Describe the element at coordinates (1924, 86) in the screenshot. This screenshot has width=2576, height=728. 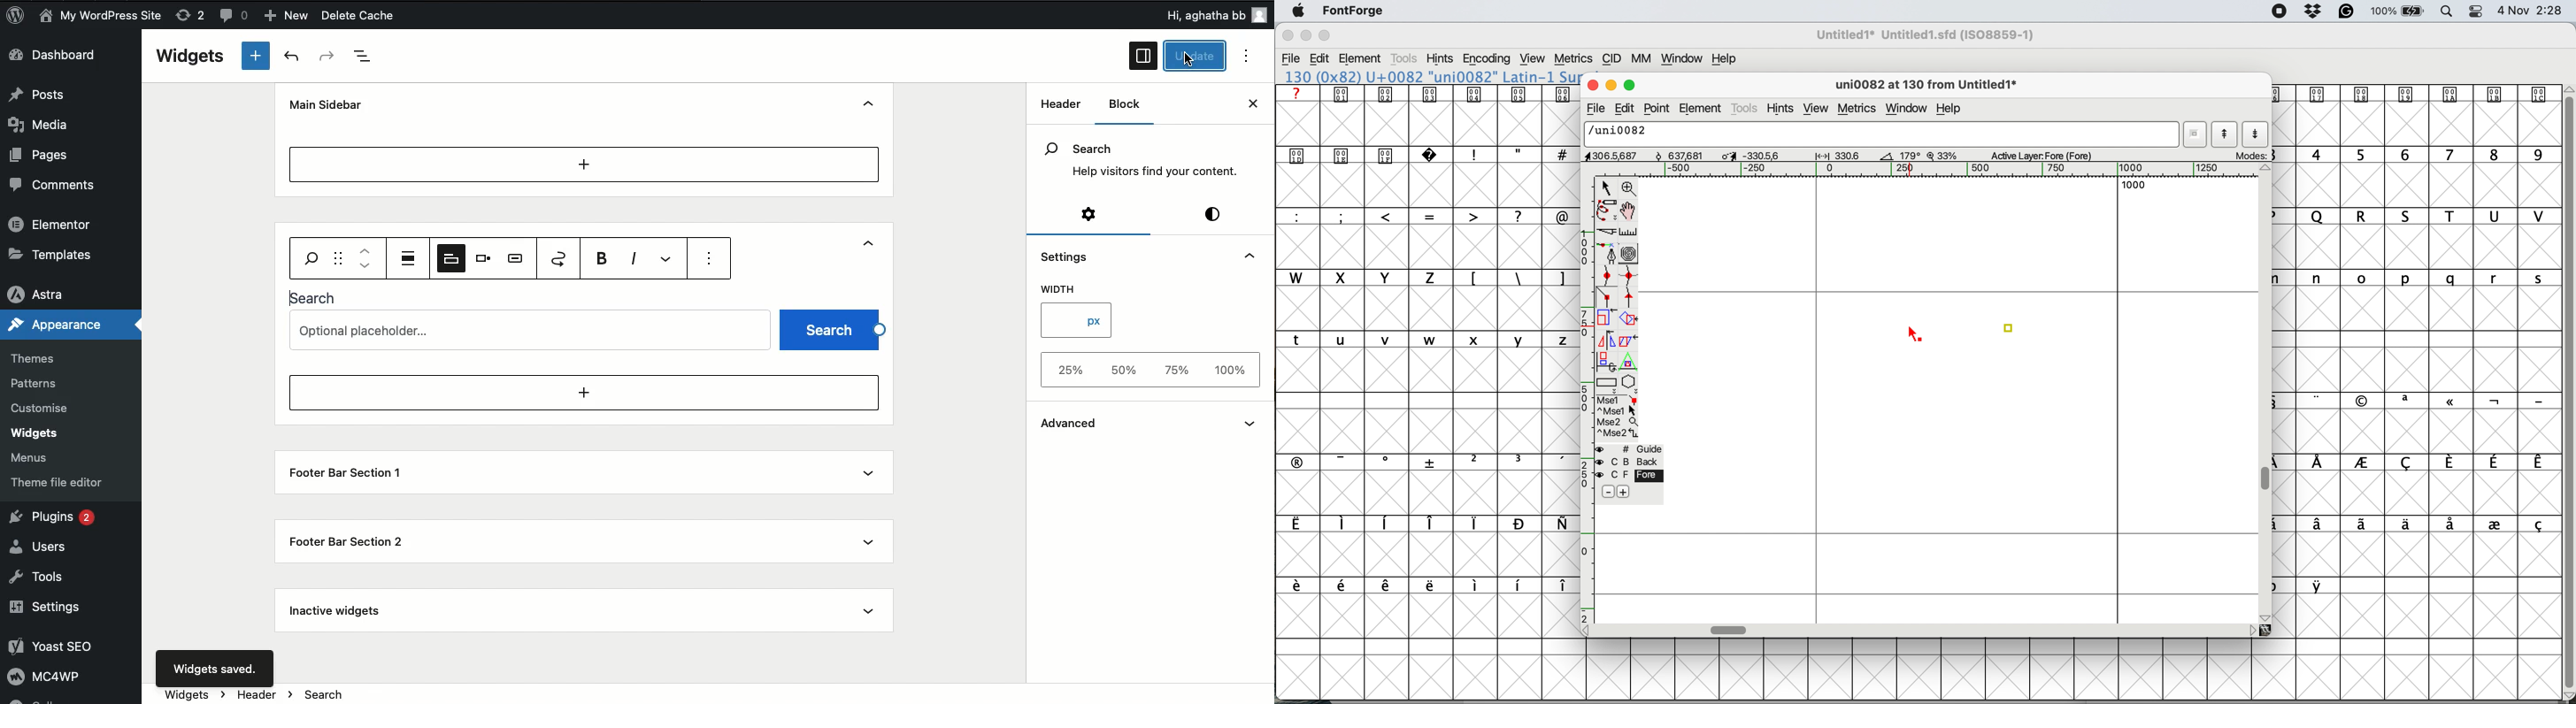
I see `glyph name` at that location.